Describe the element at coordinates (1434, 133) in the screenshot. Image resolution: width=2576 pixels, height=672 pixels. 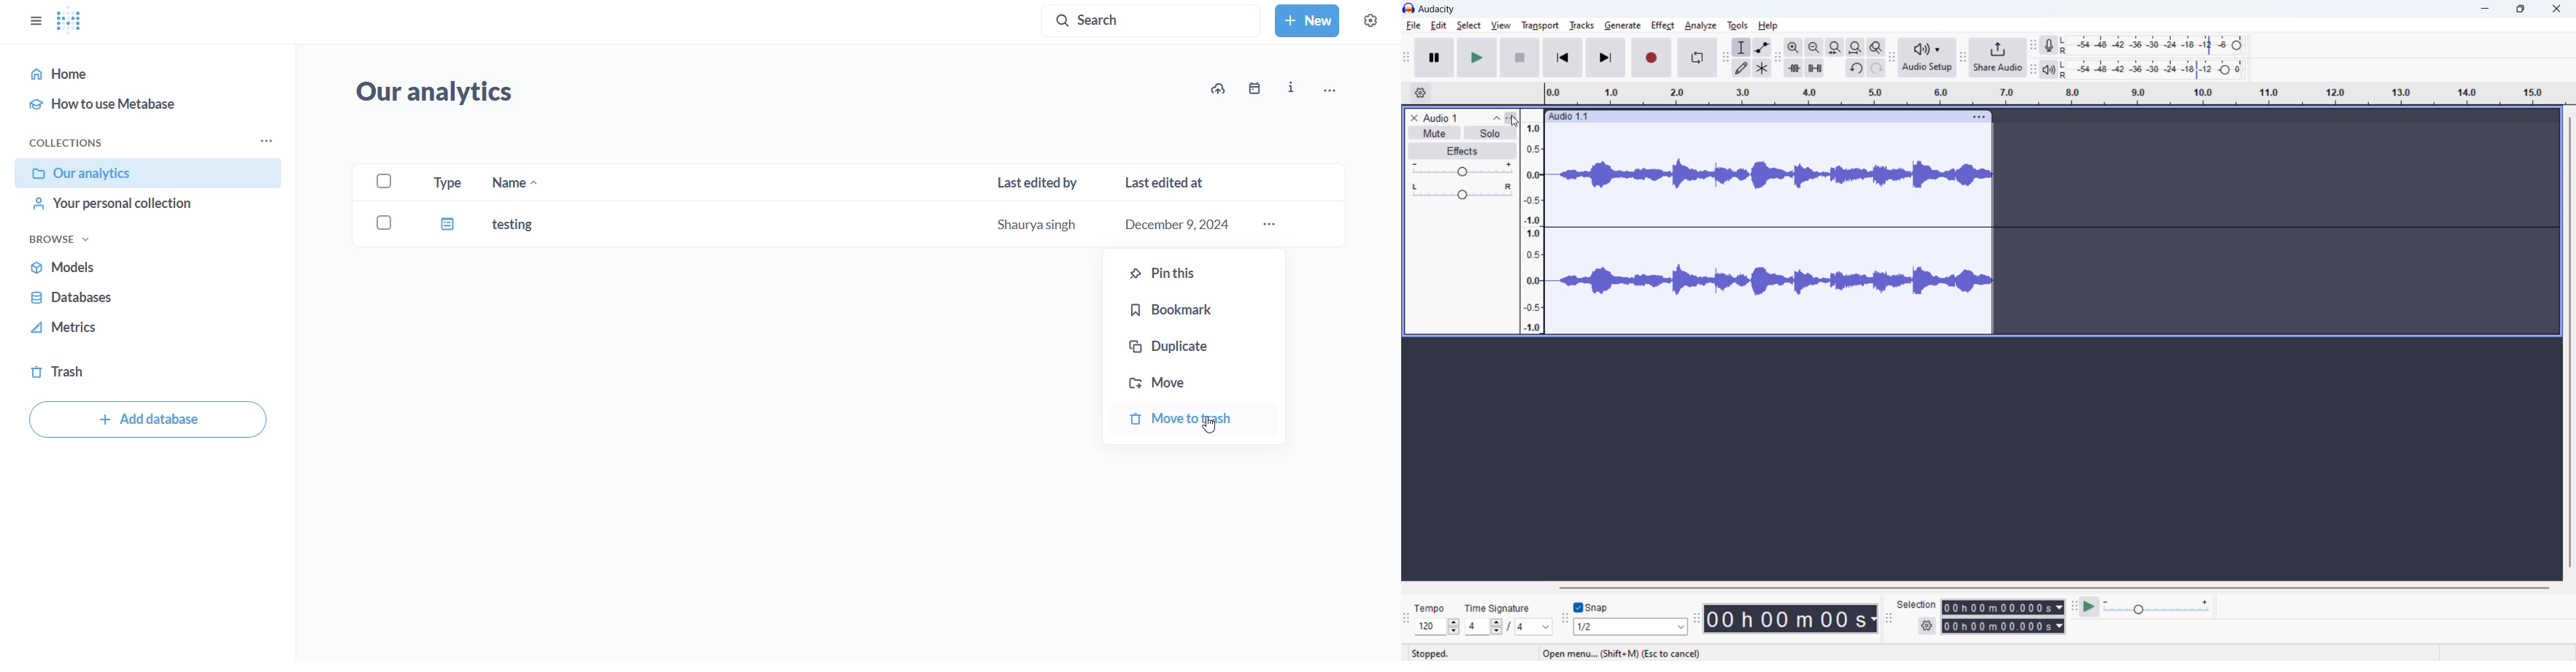
I see `mute` at that location.